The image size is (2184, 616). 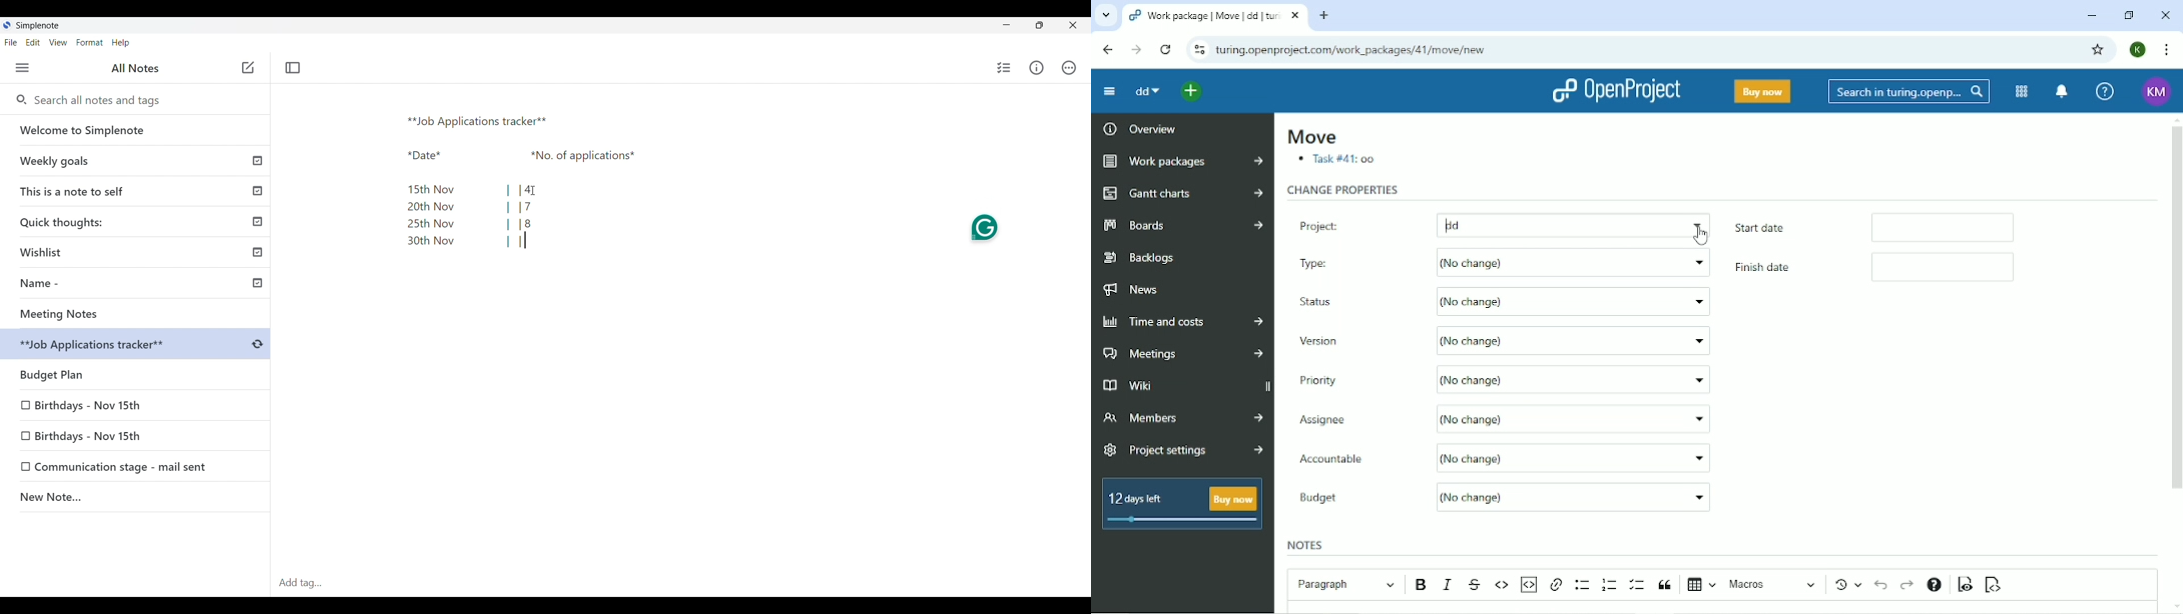 I want to click on Assignee, so click(x=1356, y=419).